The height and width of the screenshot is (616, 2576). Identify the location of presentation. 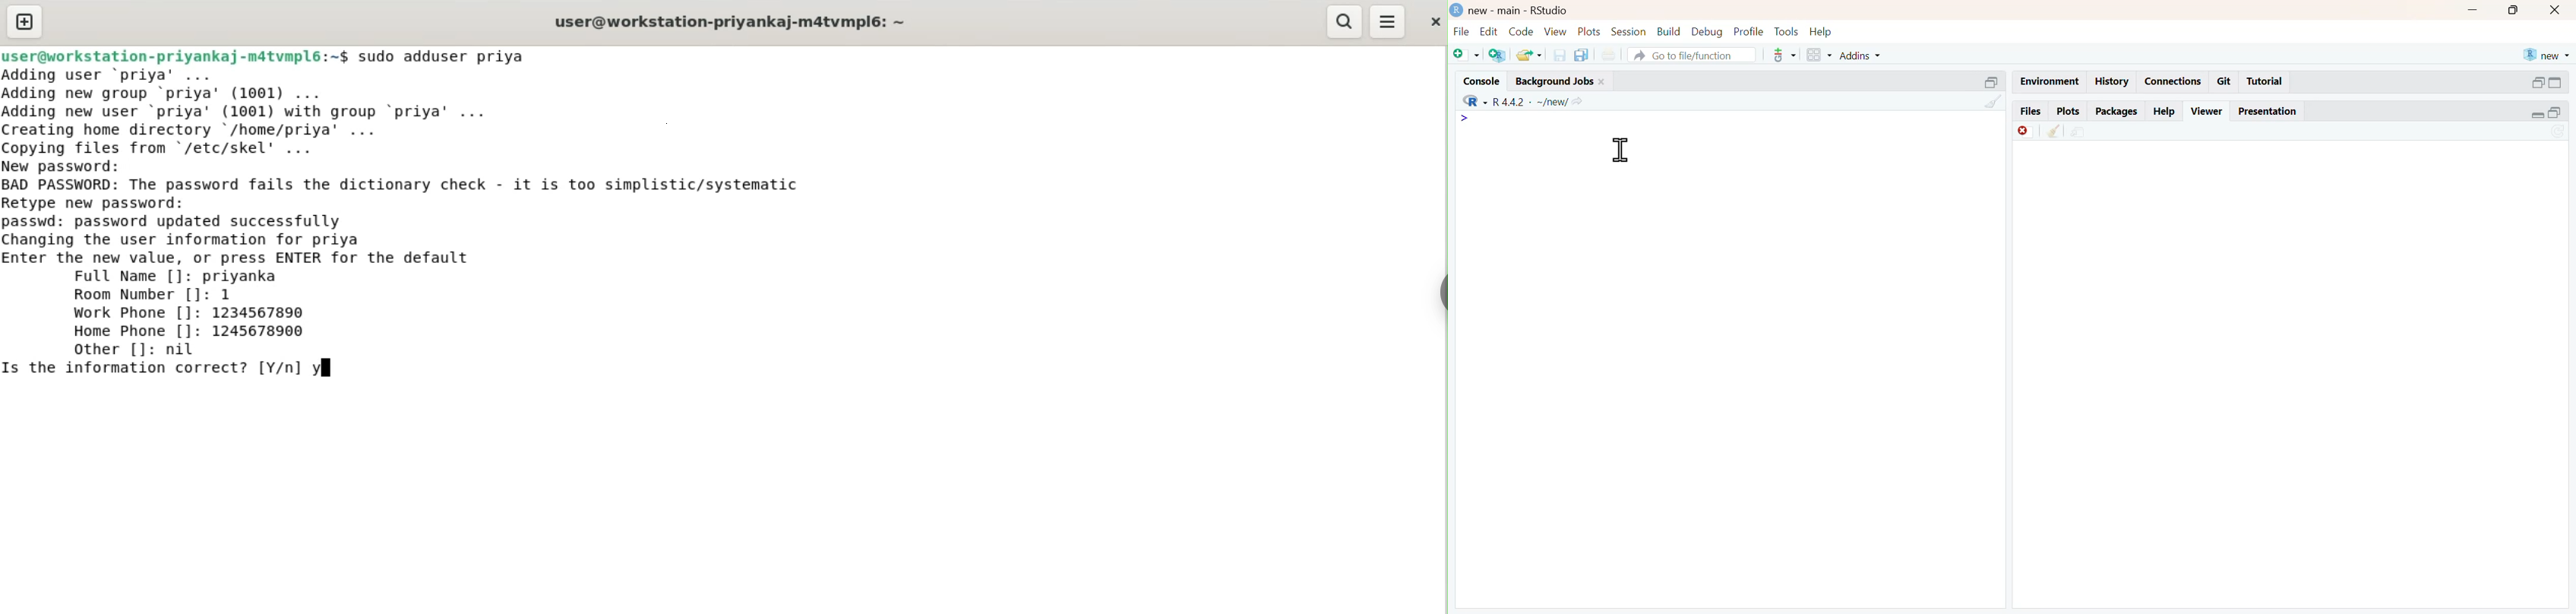
(2269, 111).